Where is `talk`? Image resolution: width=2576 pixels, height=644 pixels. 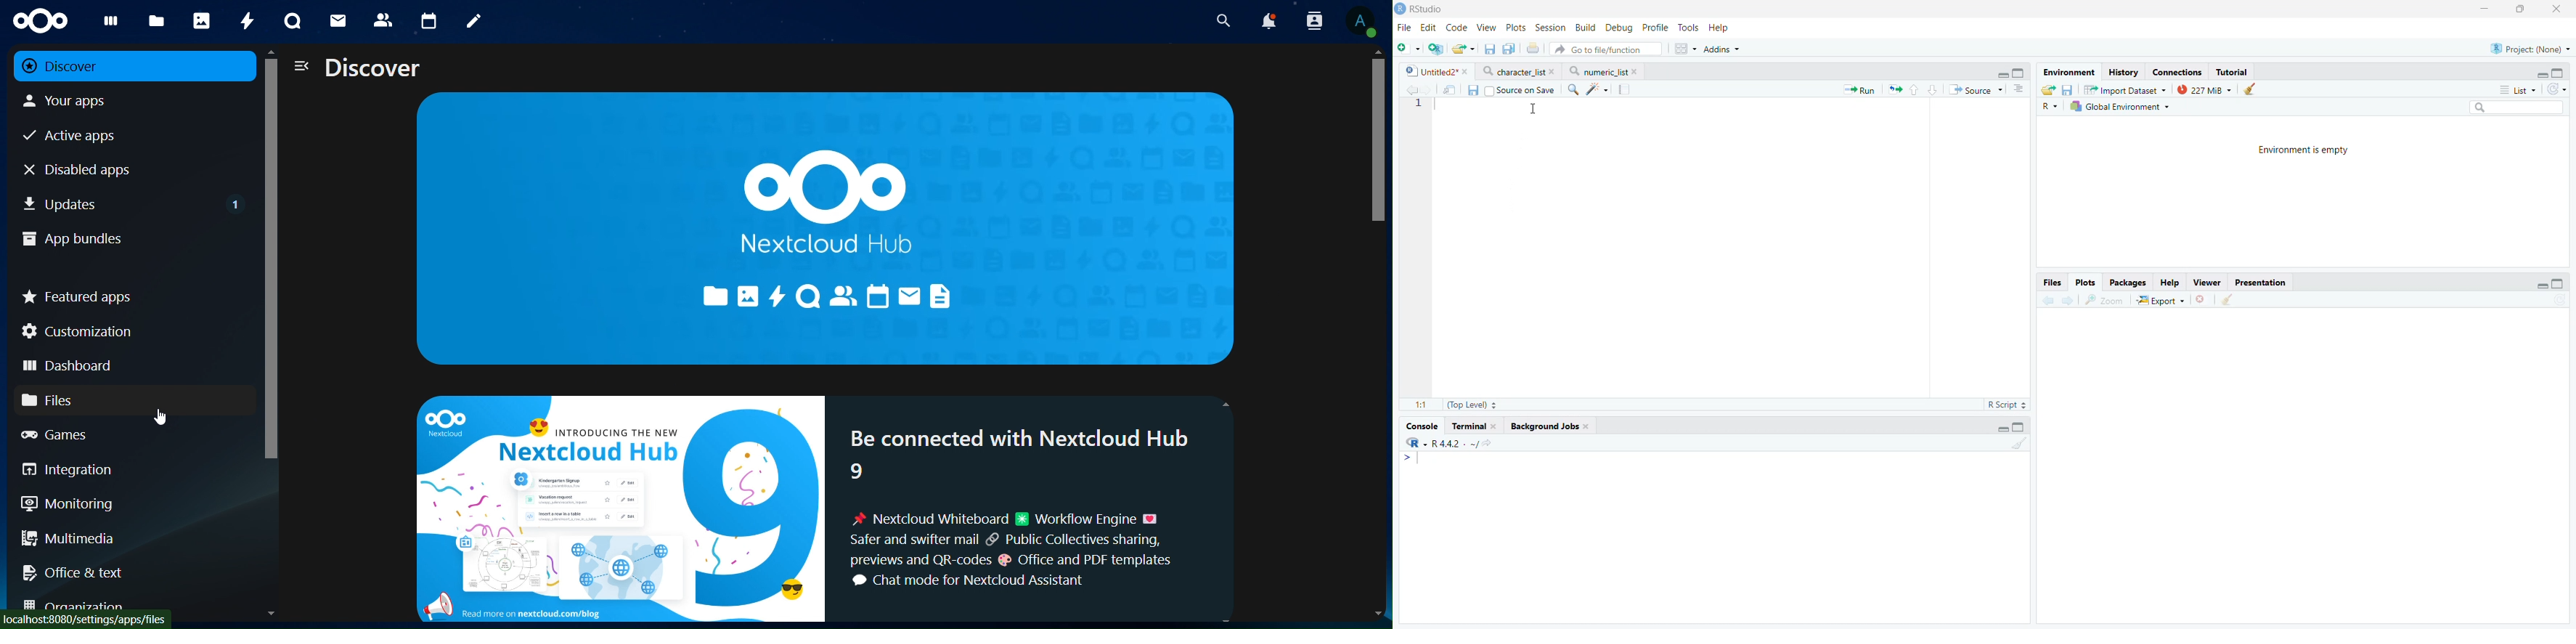
talk is located at coordinates (293, 21).